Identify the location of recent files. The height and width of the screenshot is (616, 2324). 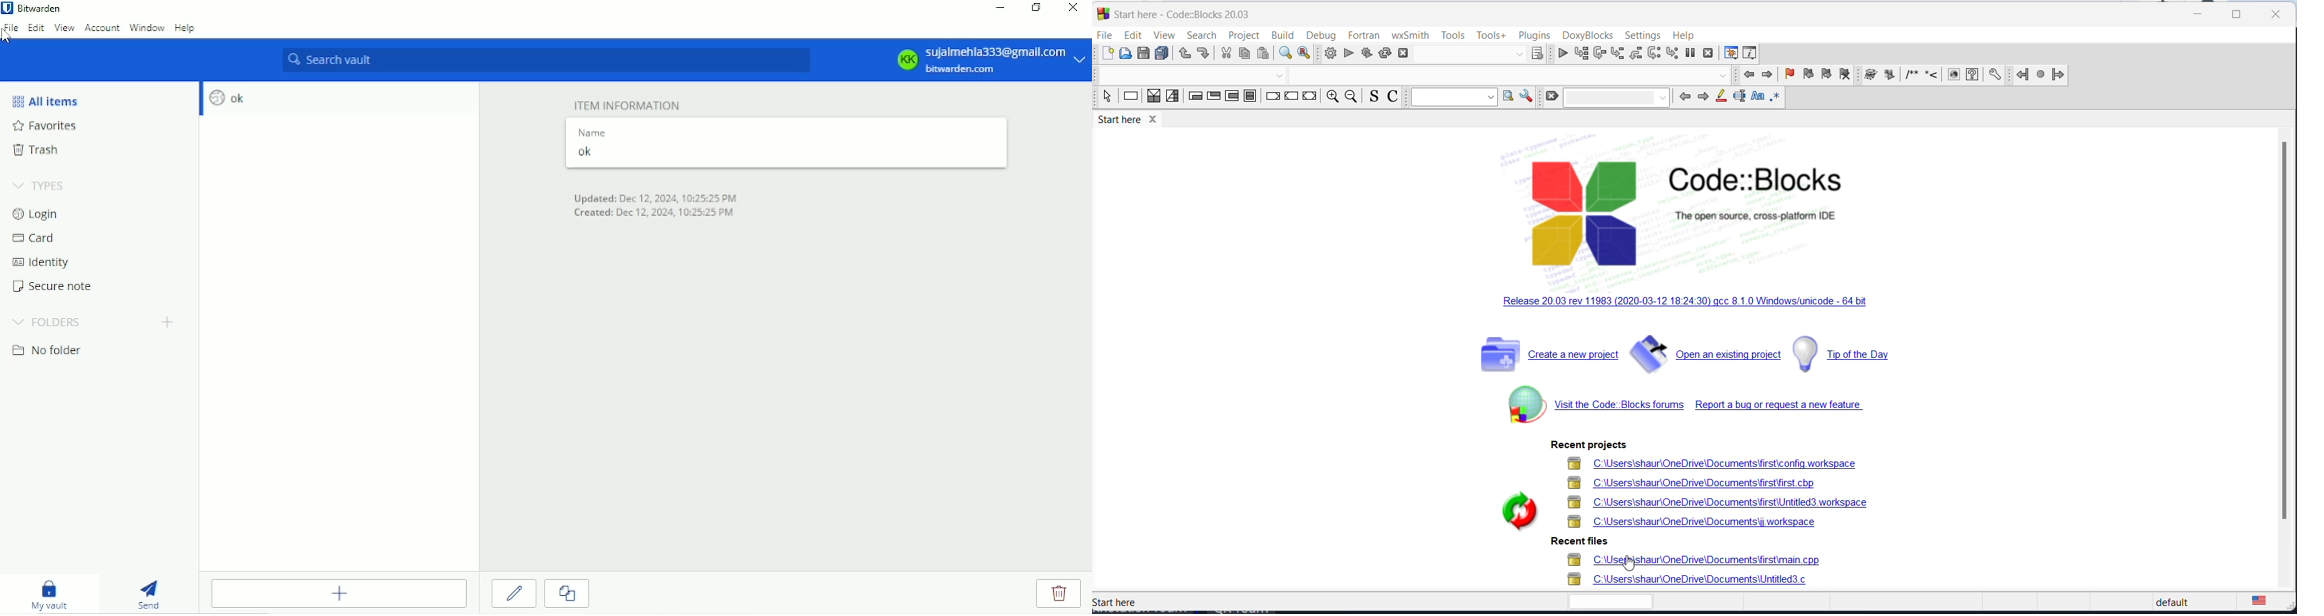
(1577, 542).